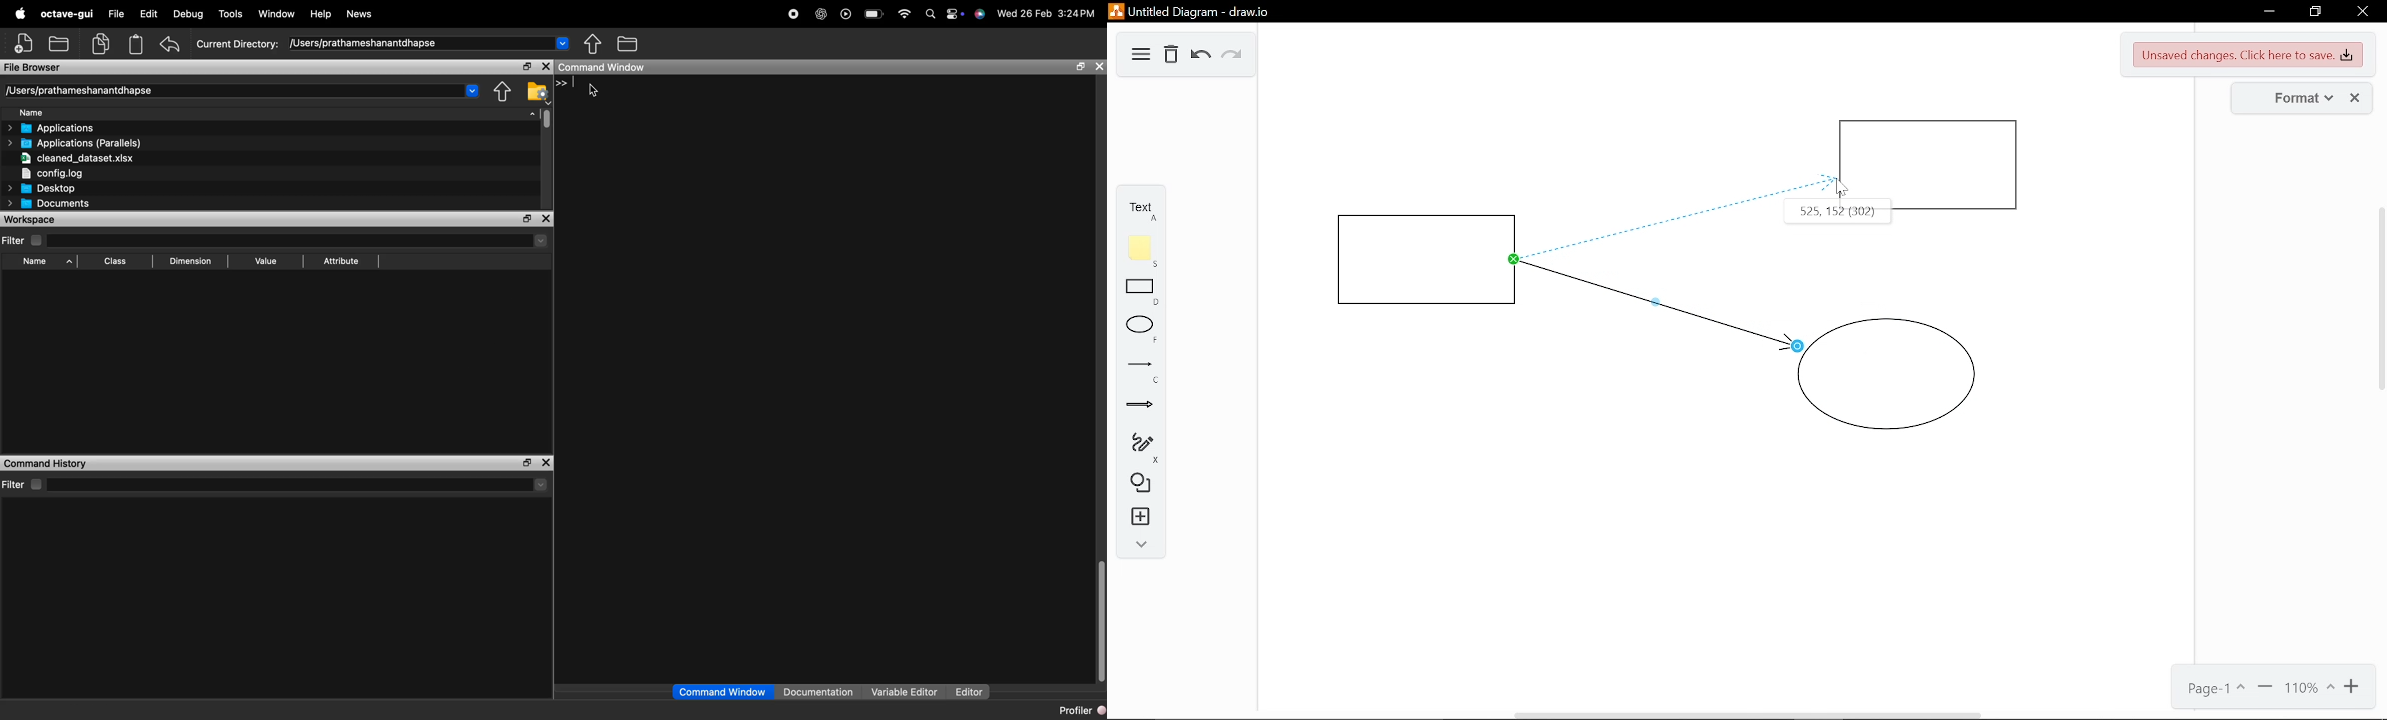  I want to click on 3:24PM, so click(1078, 14).